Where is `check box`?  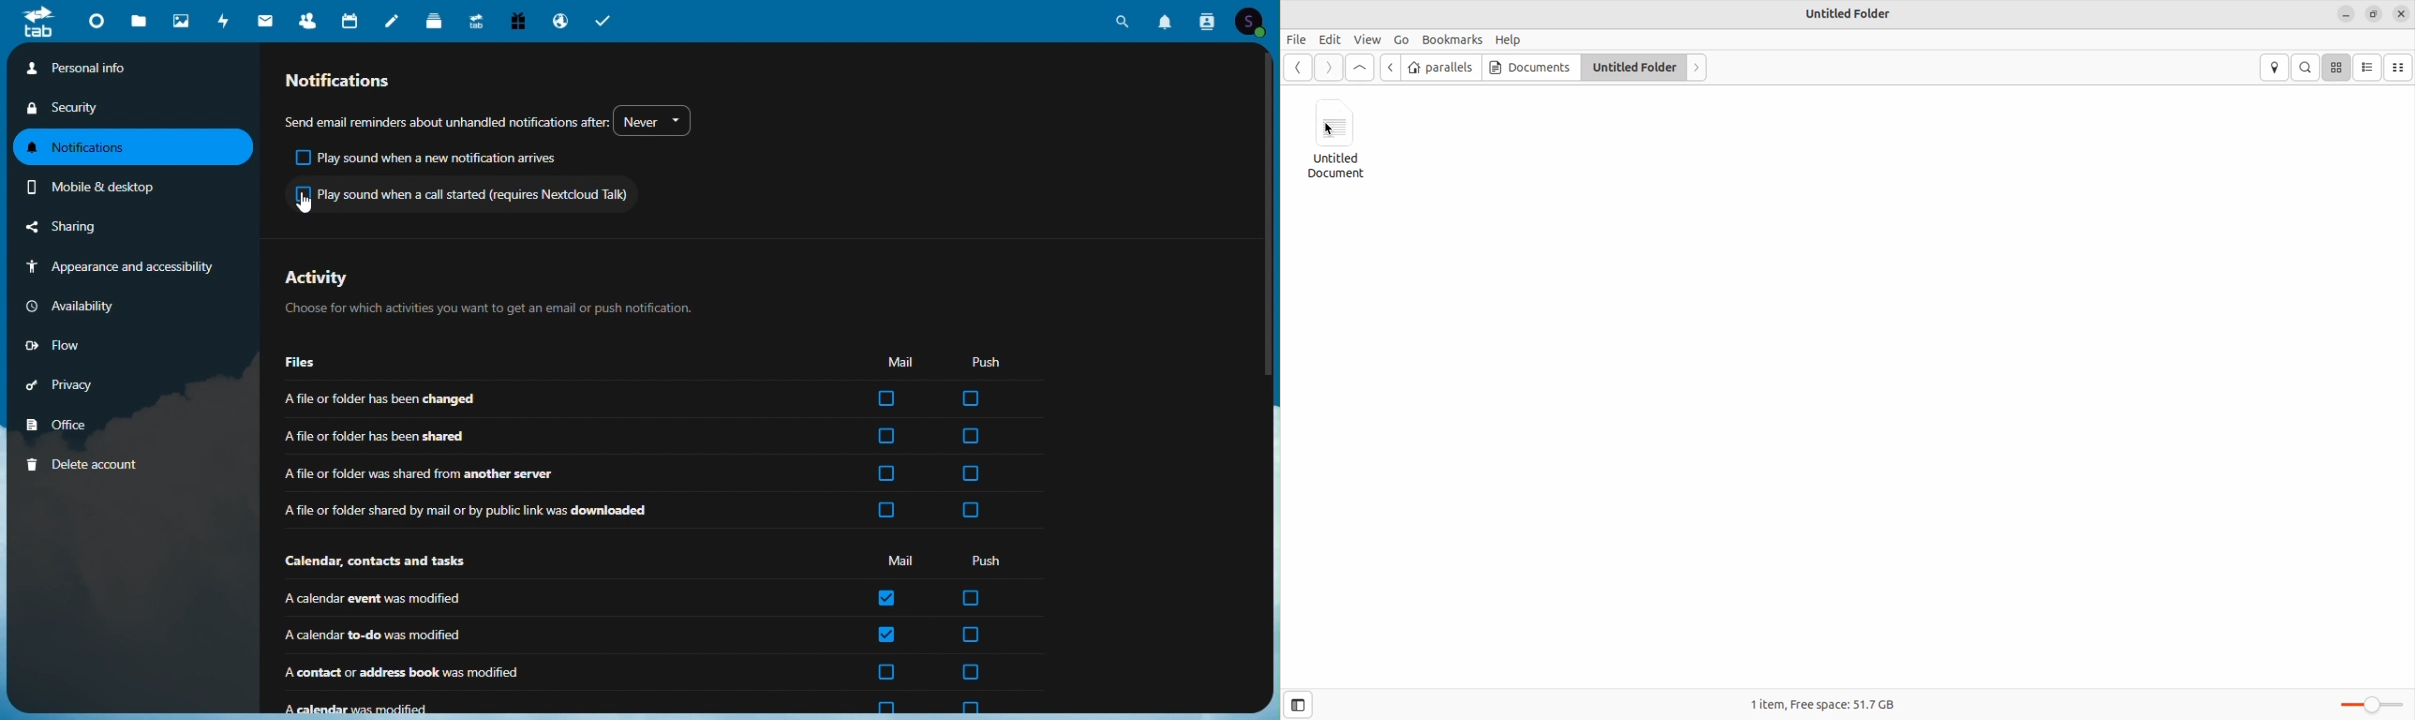
check box is located at coordinates (887, 597).